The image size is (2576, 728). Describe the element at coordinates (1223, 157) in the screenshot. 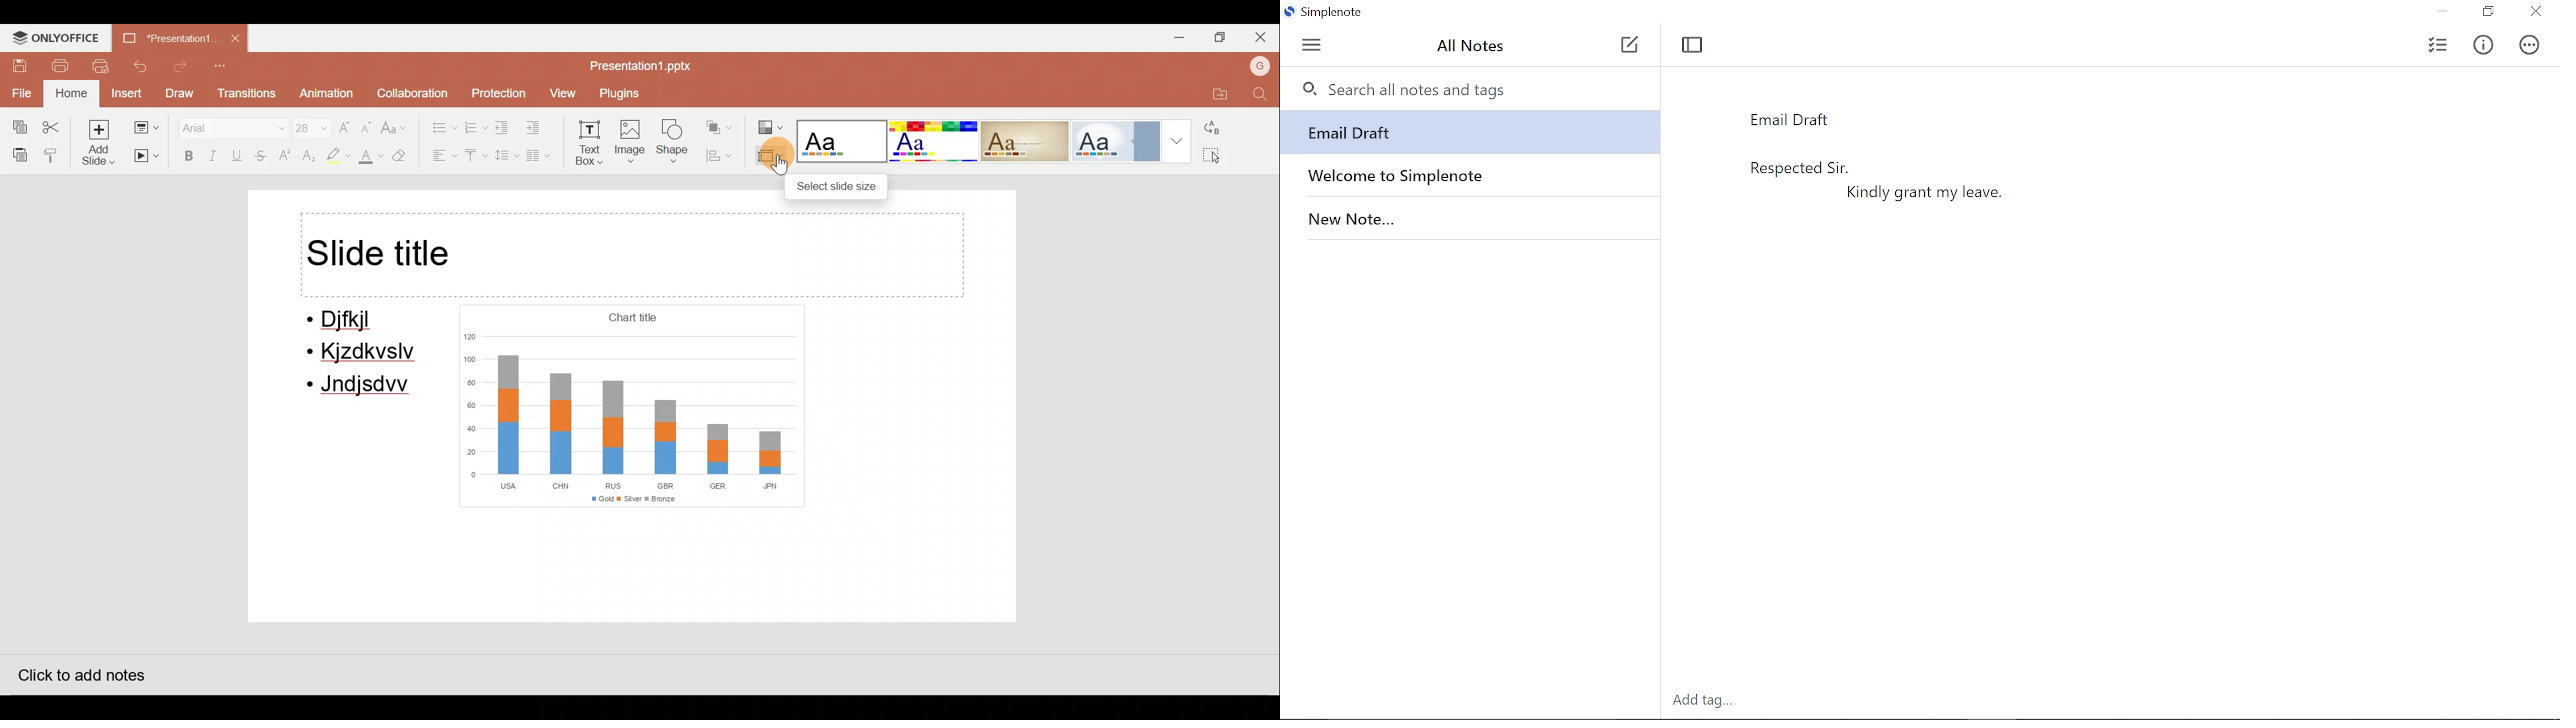

I see `Select all` at that location.